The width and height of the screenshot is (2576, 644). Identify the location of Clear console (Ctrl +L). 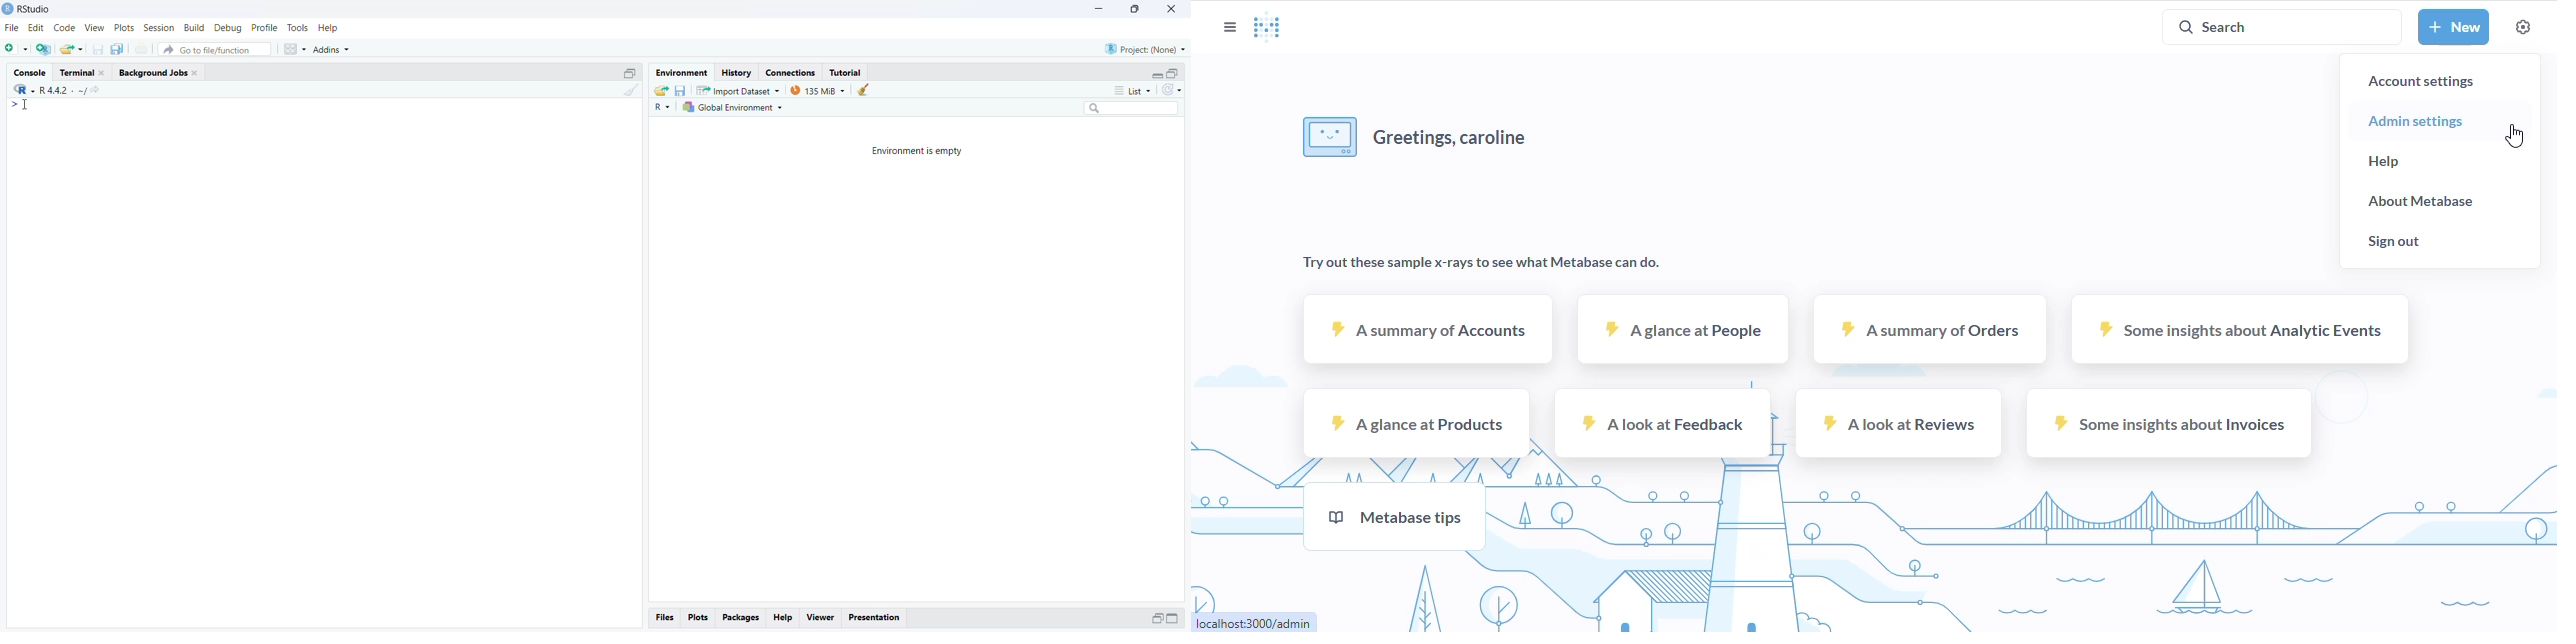
(629, 97).